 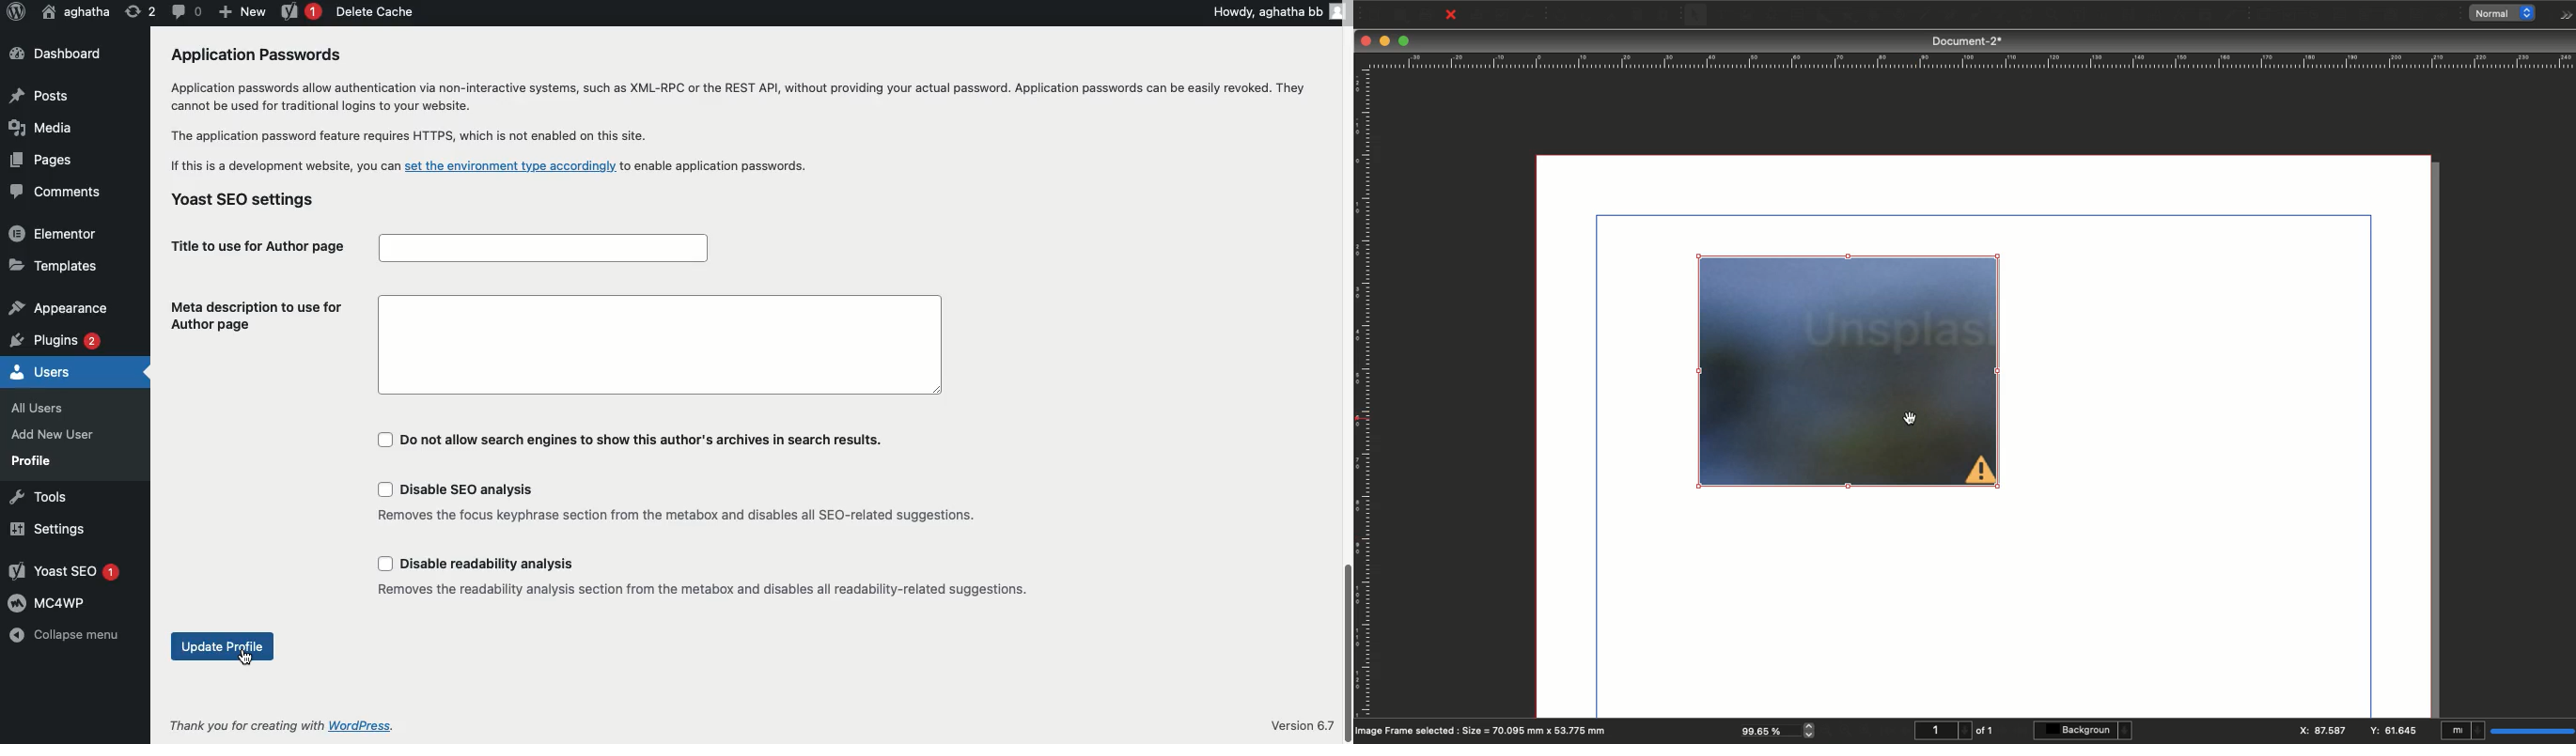 What do you see at coordinates (1771, 15) in the screenshot?
I see `Render frame` at bounding box center [1771, 15].